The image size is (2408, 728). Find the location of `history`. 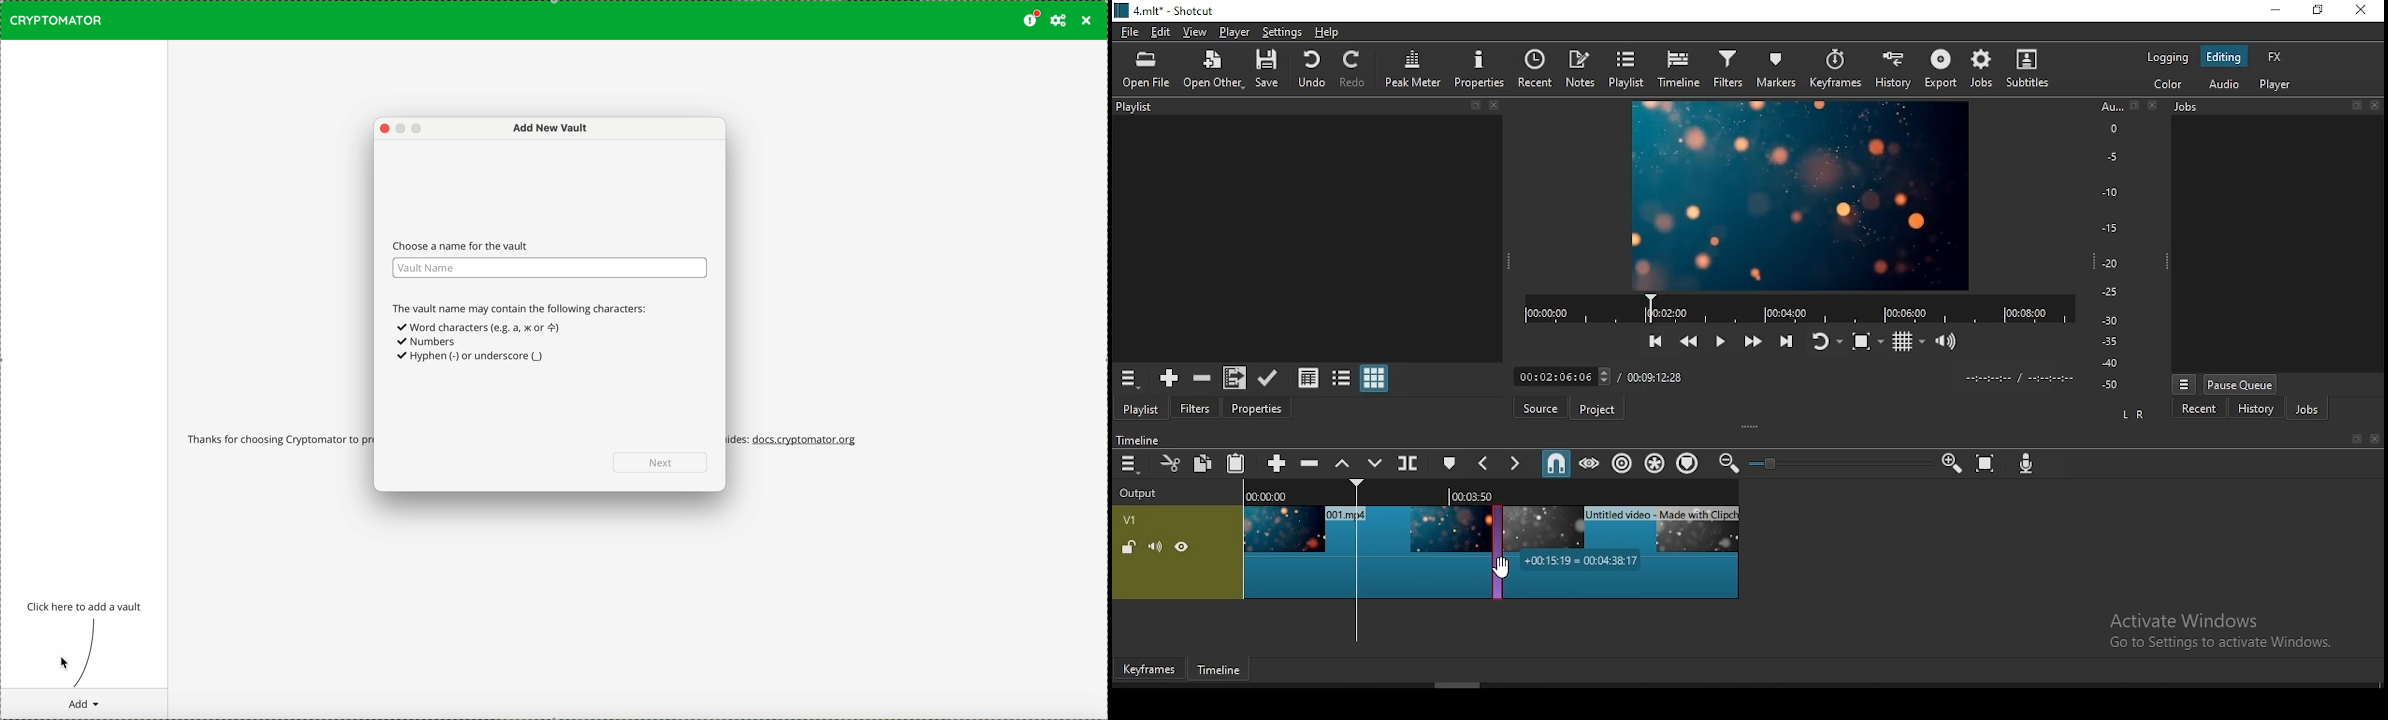

history is located at coordinates (2256, 408).